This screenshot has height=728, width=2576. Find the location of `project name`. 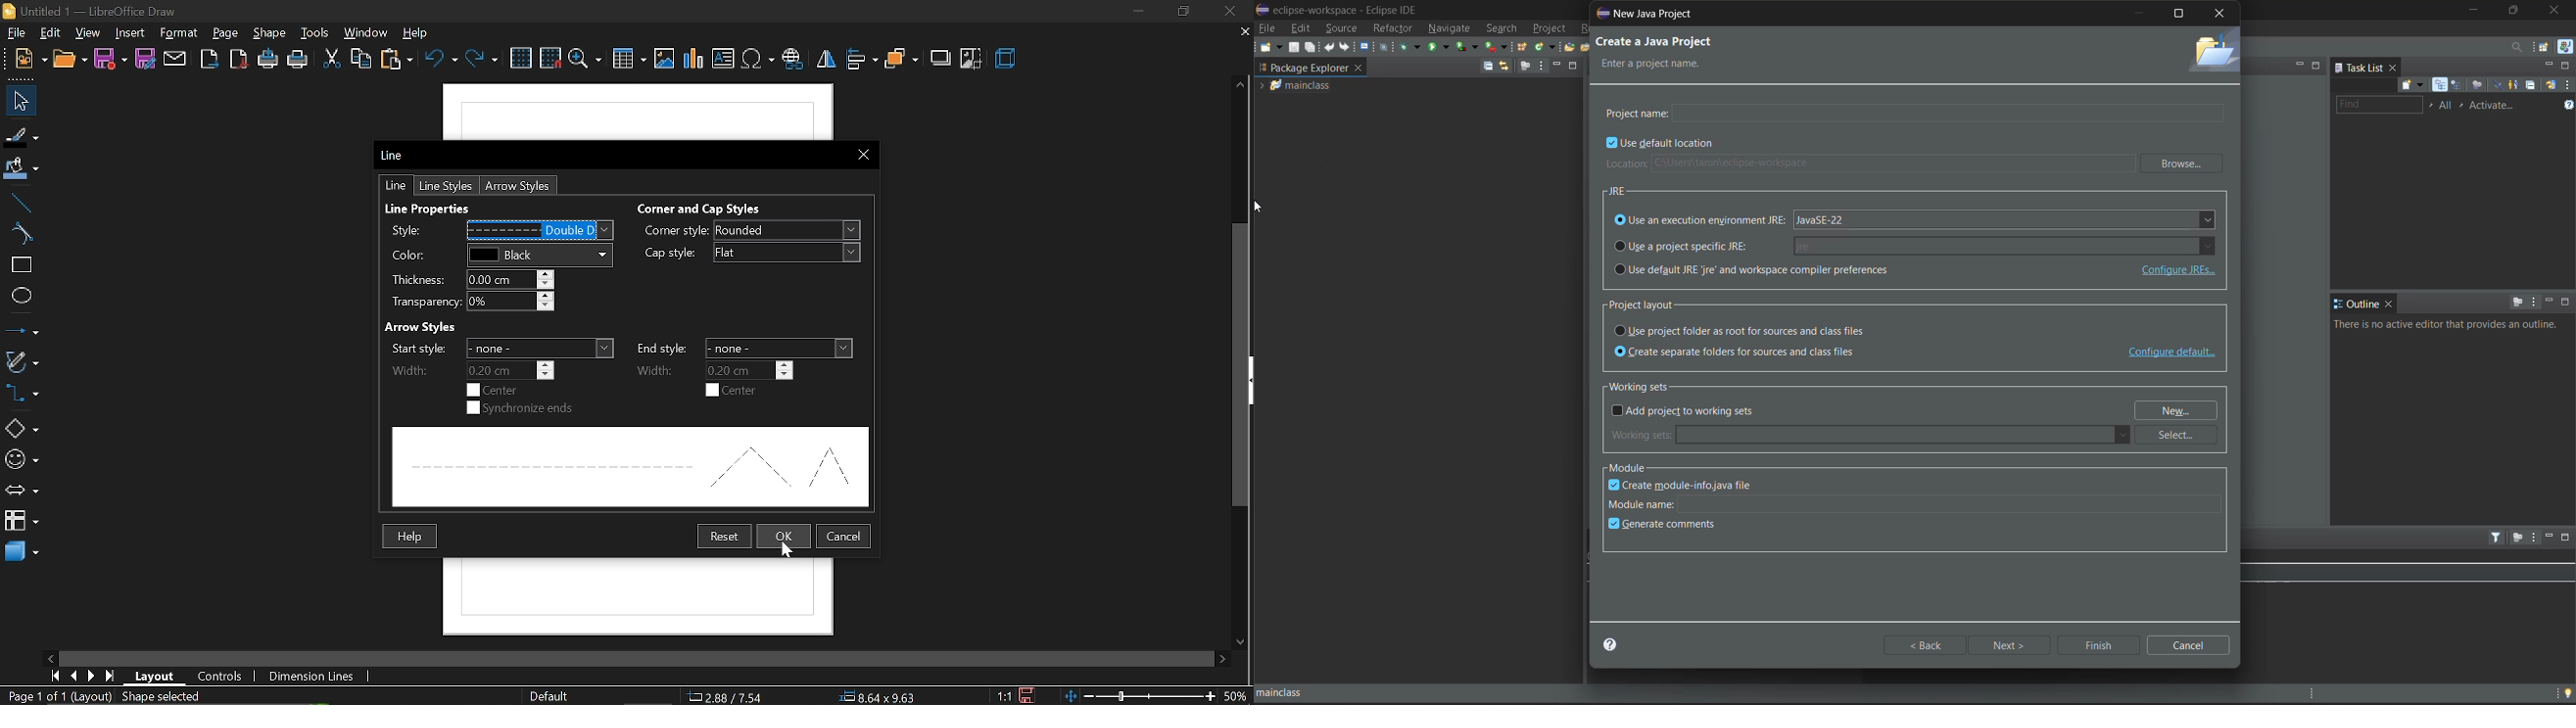

project name is located at coordinates (1914, 111).